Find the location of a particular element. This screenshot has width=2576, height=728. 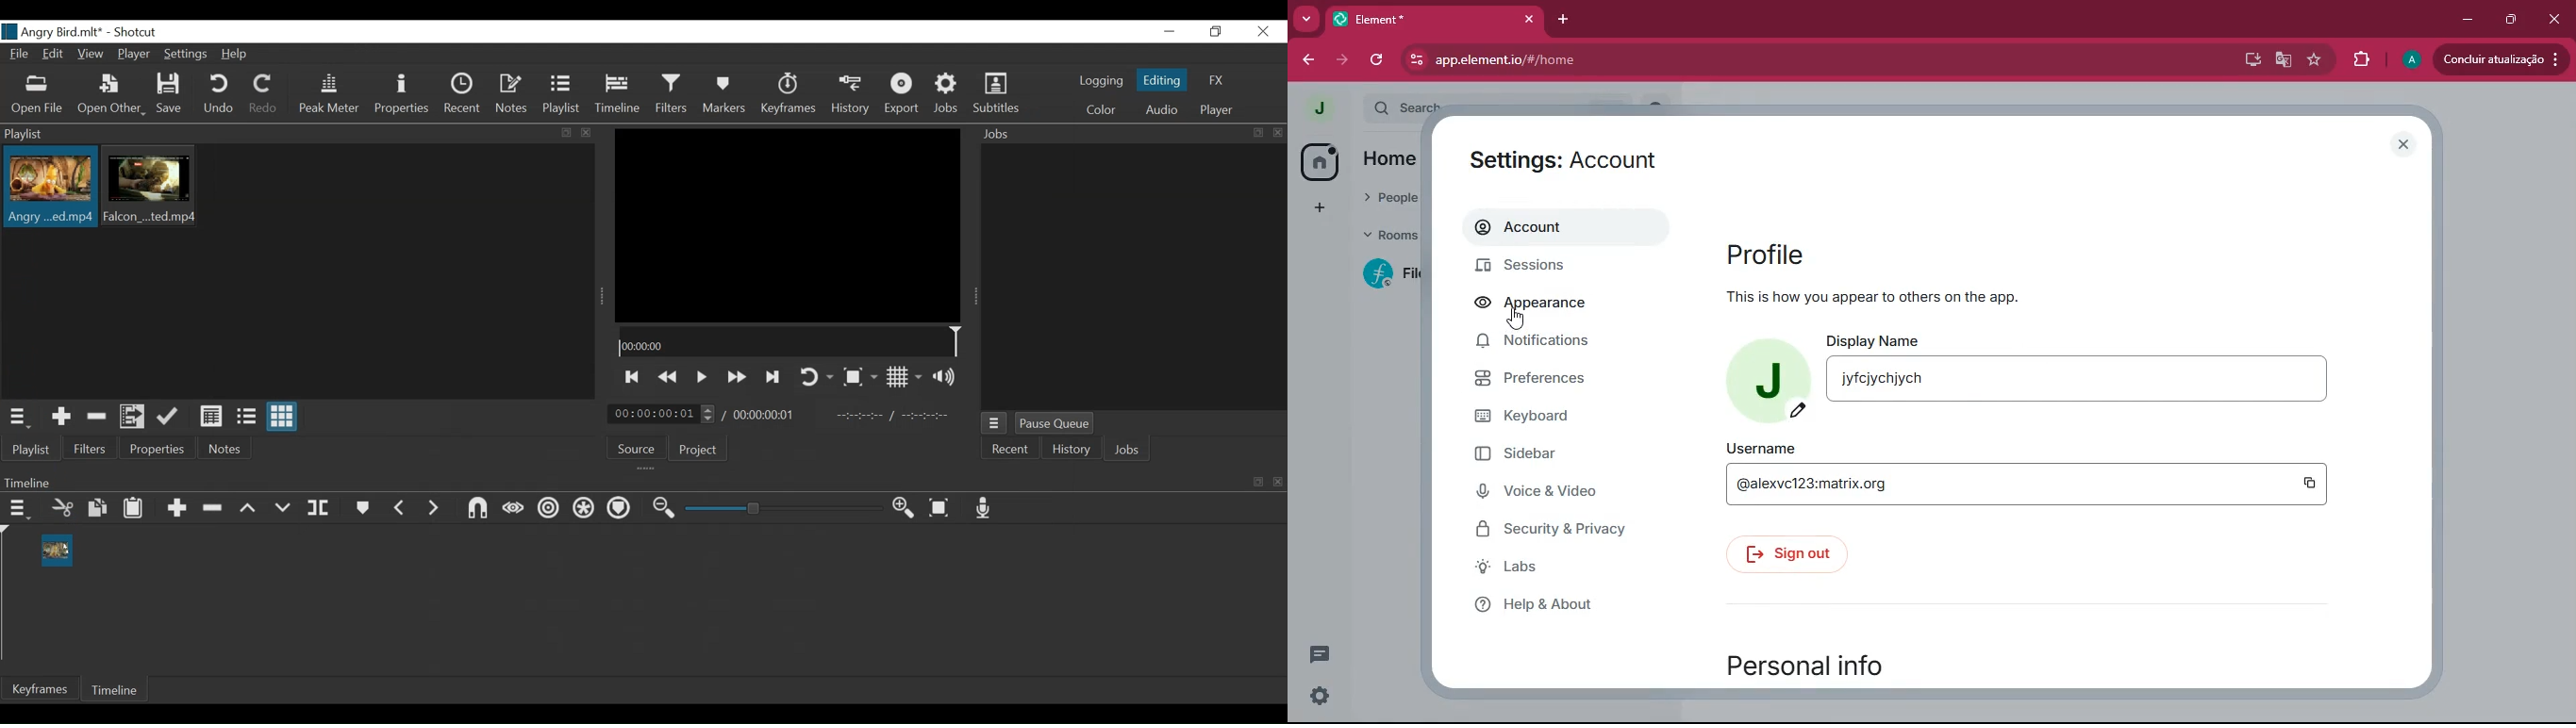

Playlist is located at coordinates (564, 94).